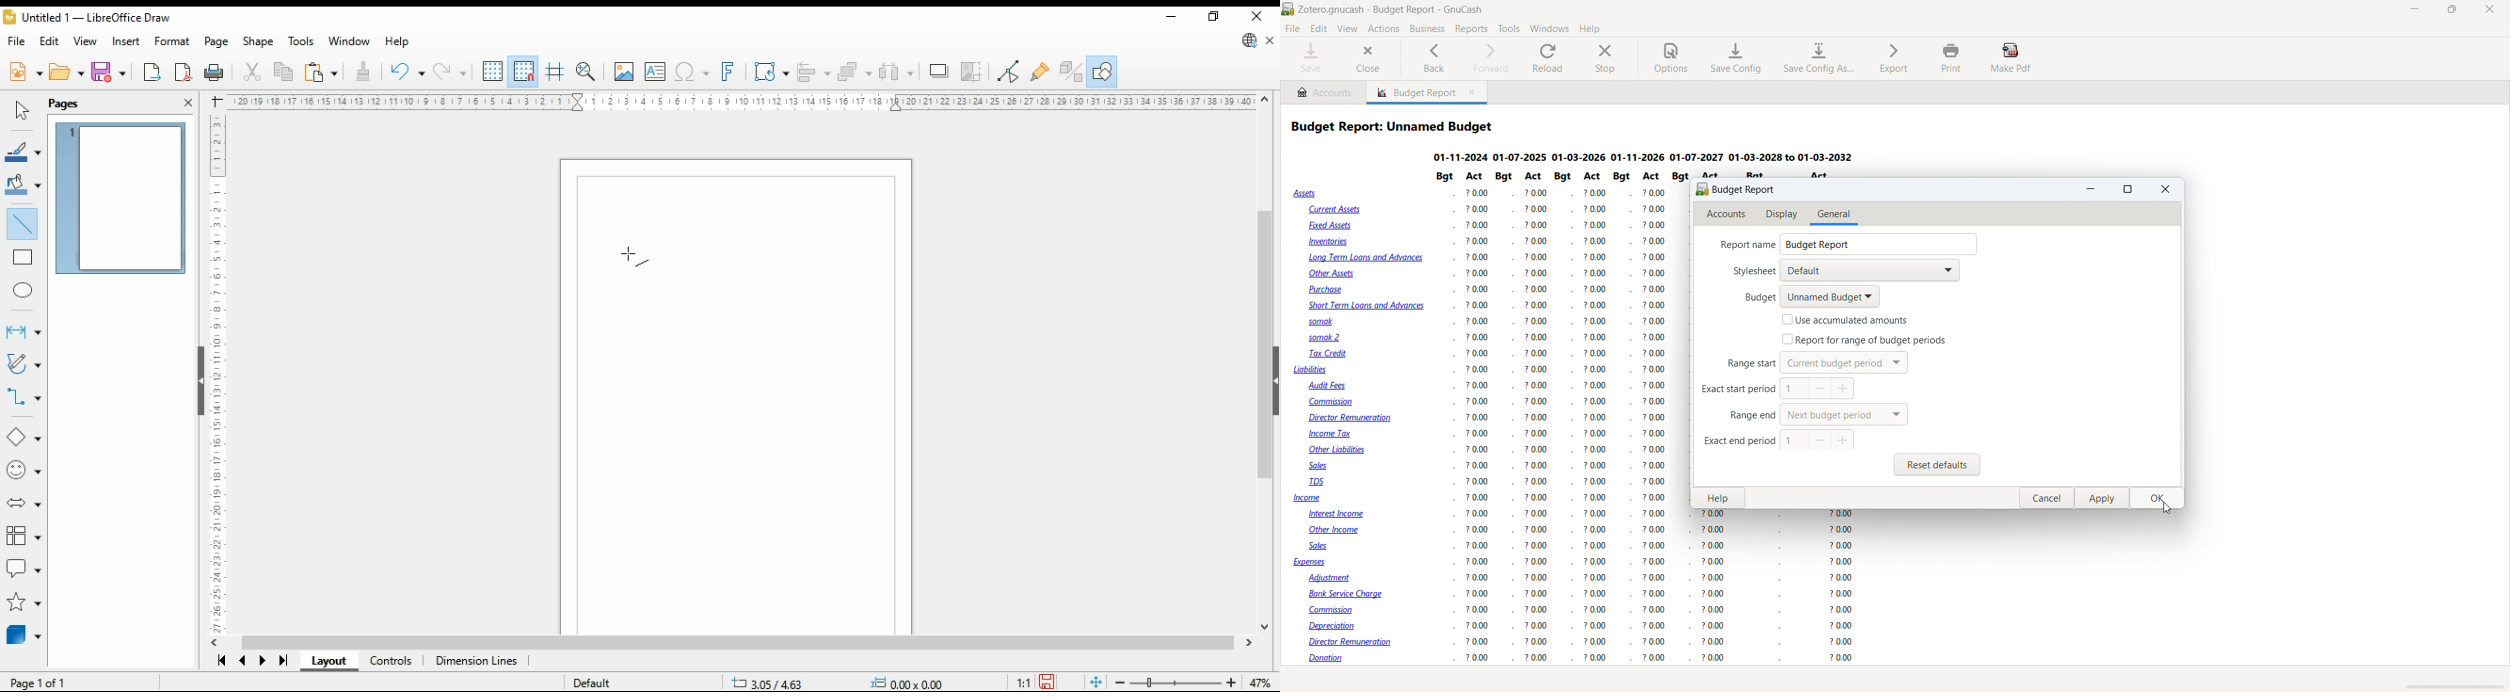 The image size is (2520, 700). What do you see at coordinates (26, 227) in the screenshot?
I see `insert line` at bounding box center [26, 227].